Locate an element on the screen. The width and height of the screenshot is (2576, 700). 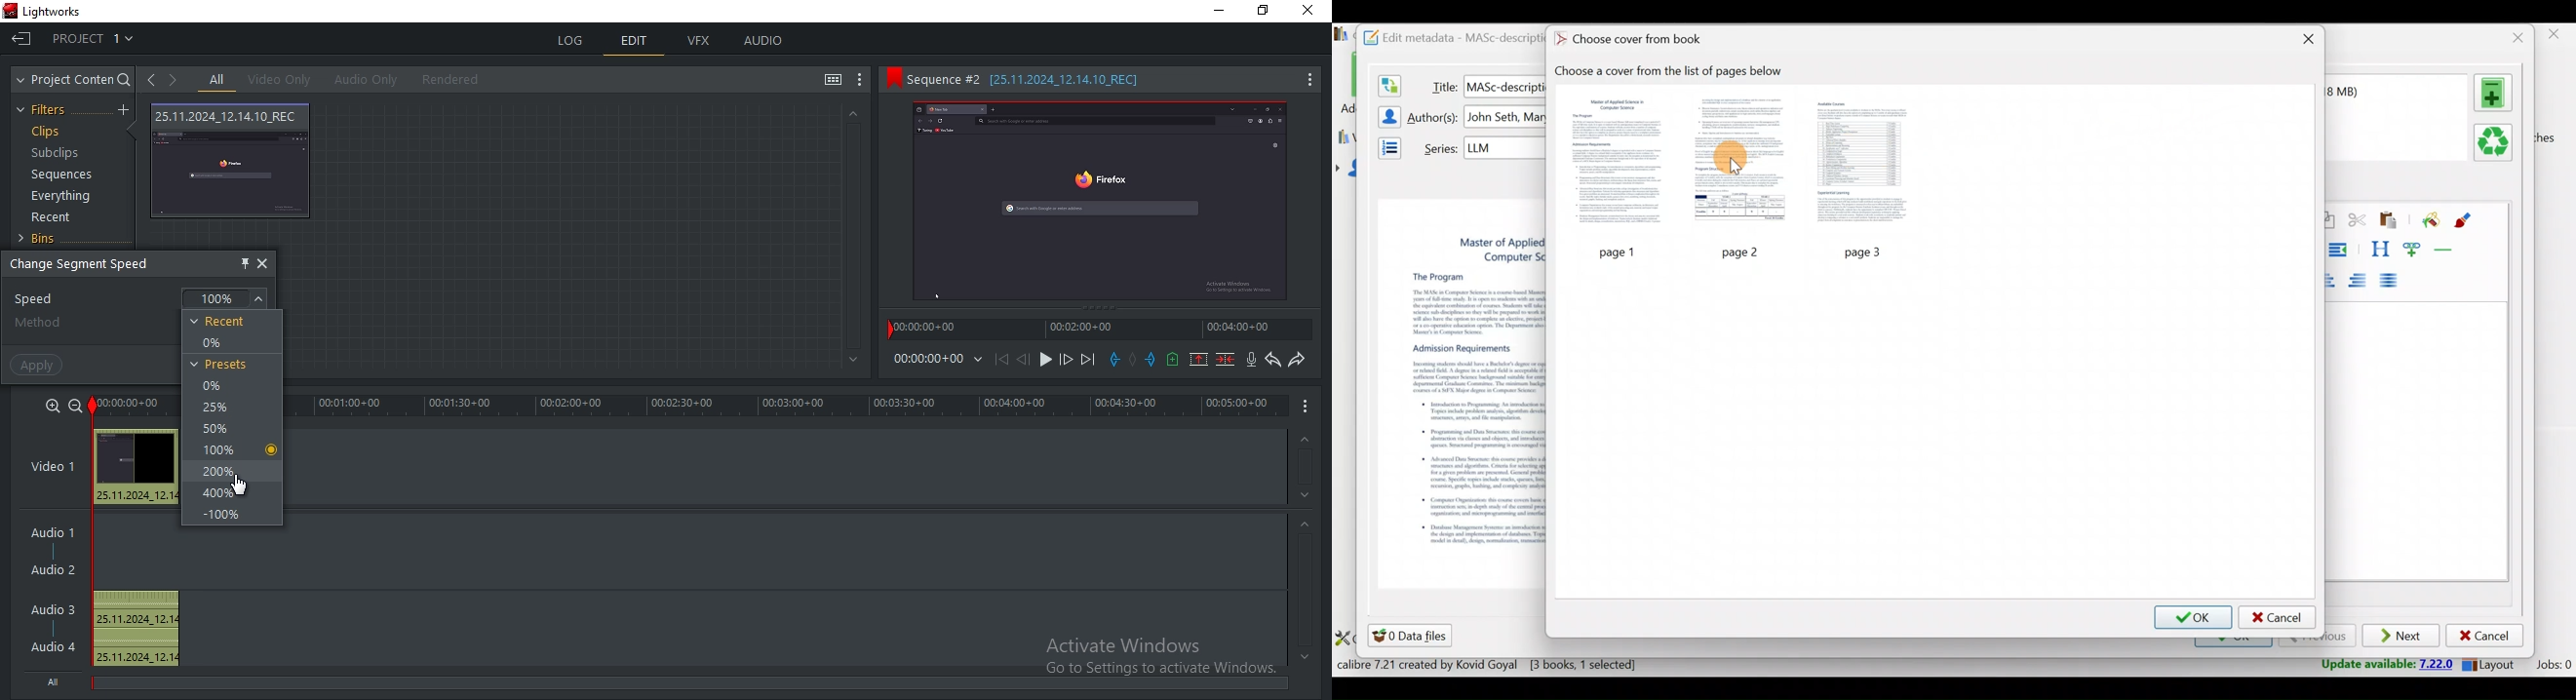
Align justified is located at coordinates (2393, 281).